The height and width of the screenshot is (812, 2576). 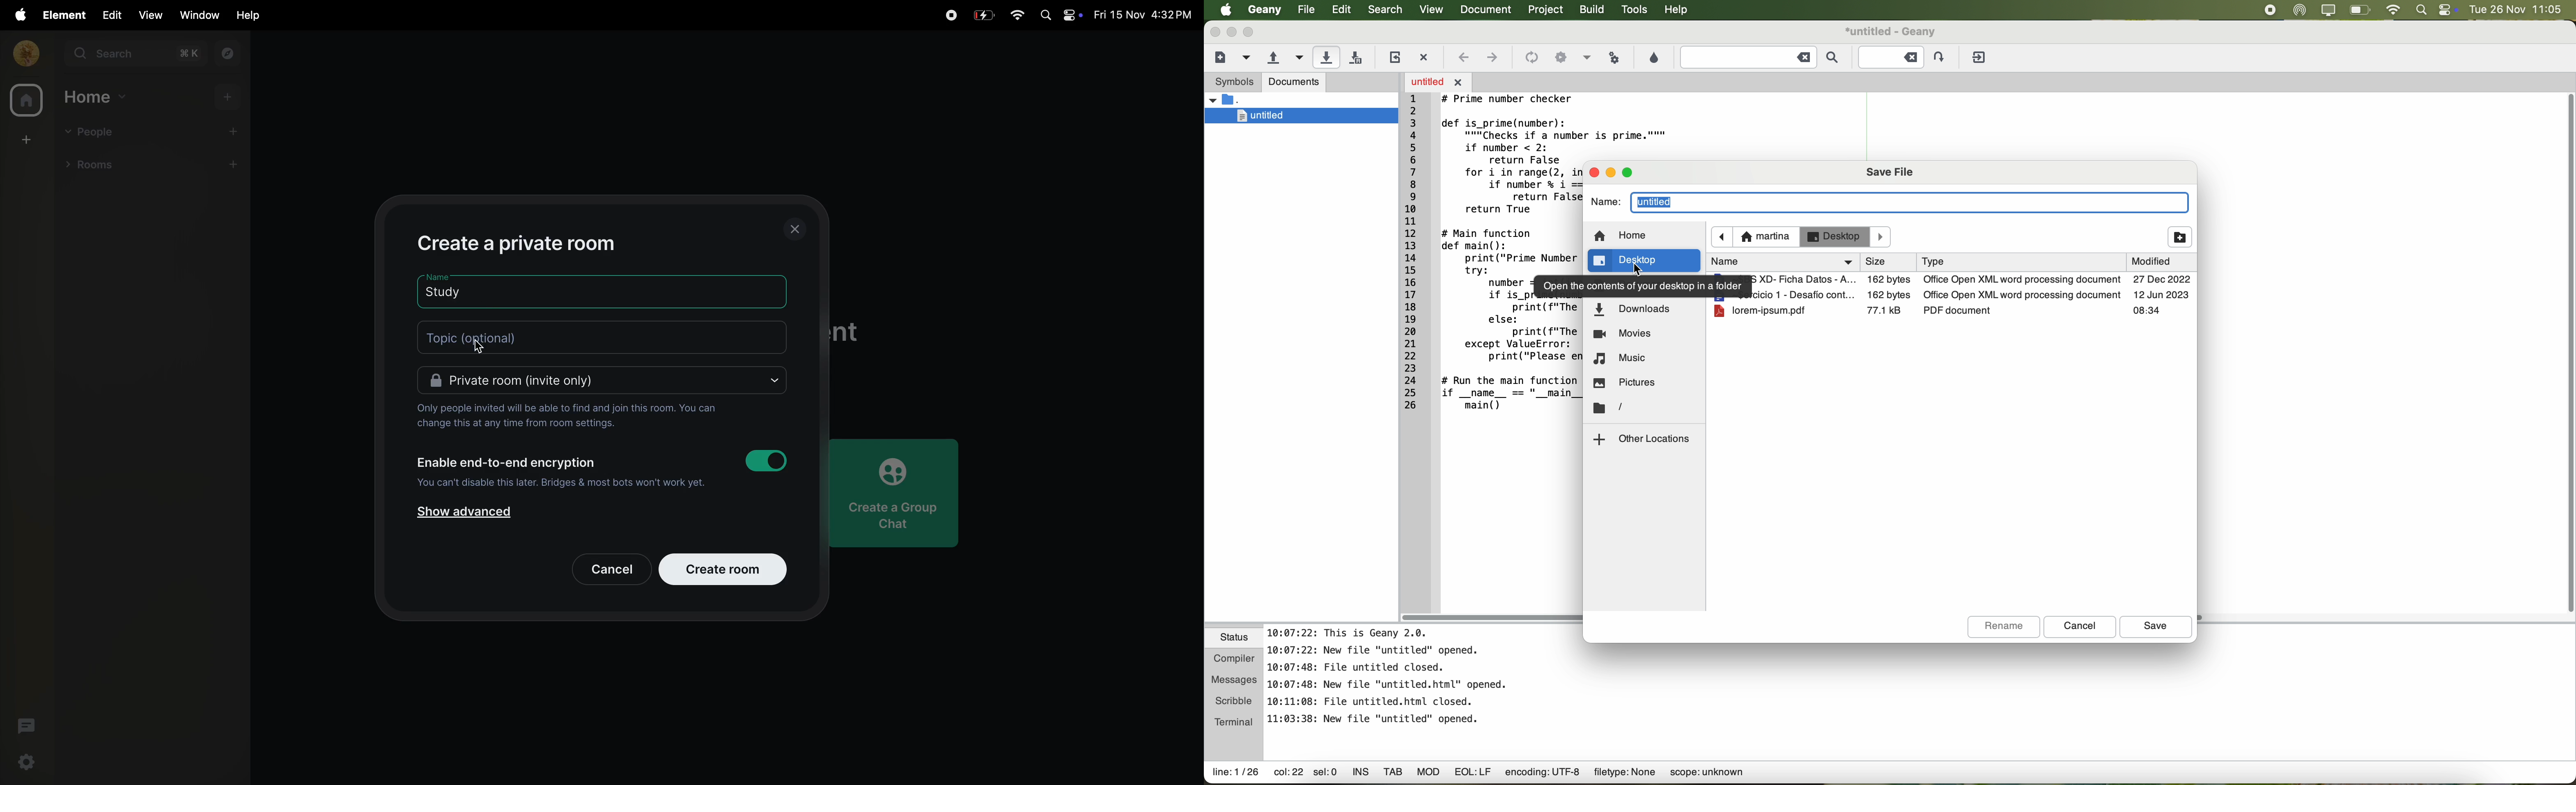 I want to click on show advanced, so click(x=466, y=515).